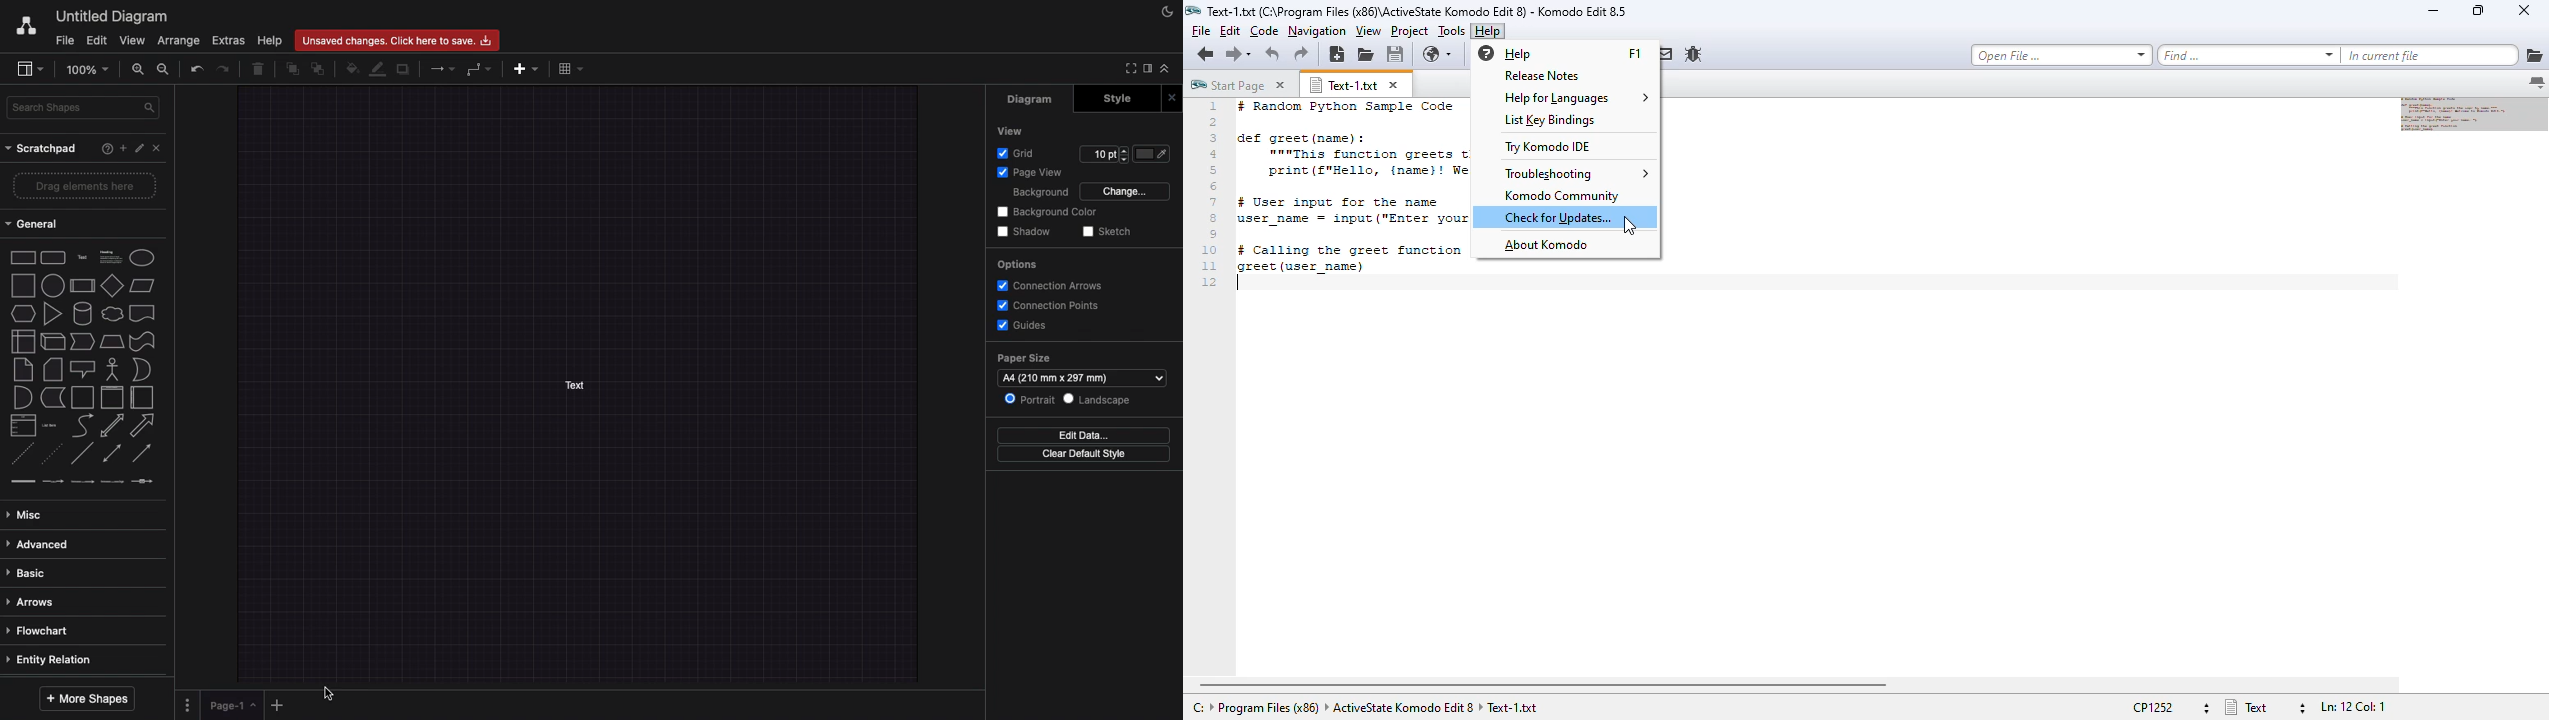  I want to click on file type, so click(2264, 707).